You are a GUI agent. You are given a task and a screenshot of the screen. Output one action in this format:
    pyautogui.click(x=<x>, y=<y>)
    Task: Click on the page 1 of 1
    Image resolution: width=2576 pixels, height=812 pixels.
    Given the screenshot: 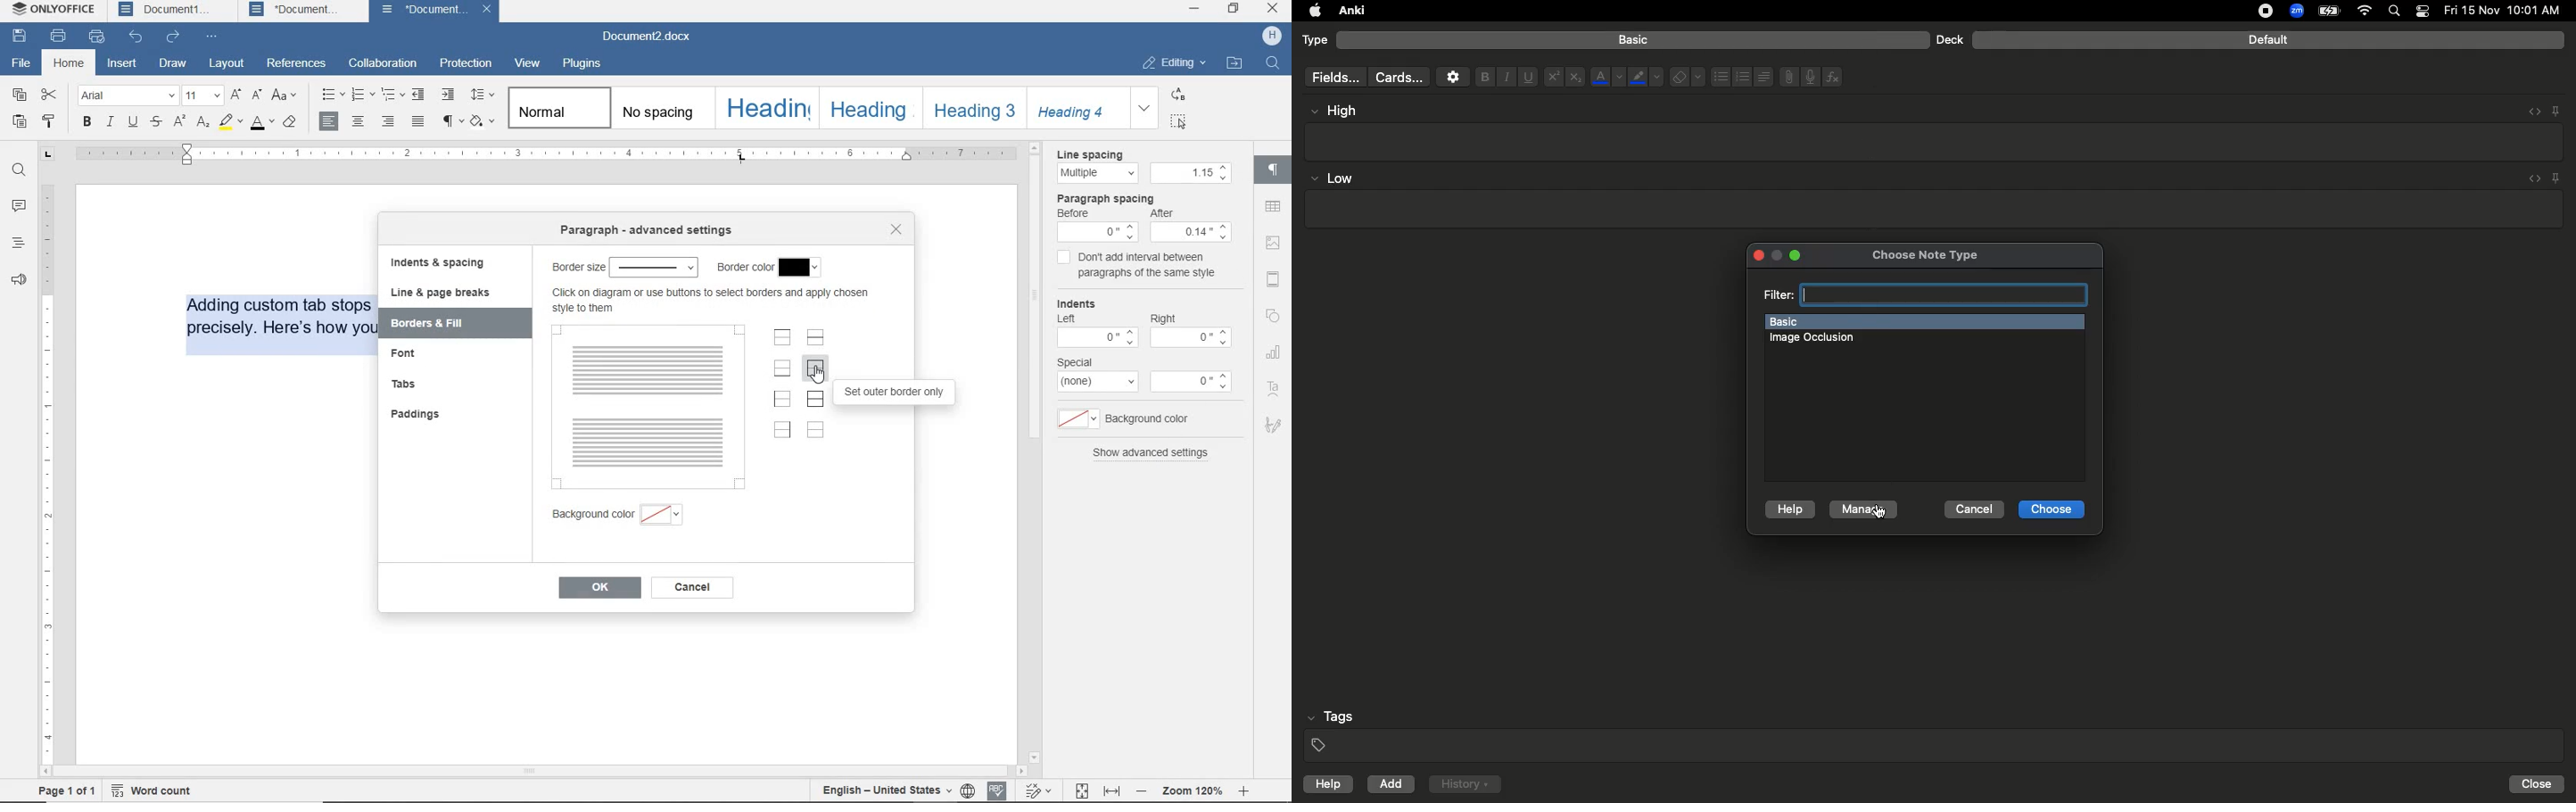 What is the action you would take?
    pyautogui.click(x=65, y=791)
    